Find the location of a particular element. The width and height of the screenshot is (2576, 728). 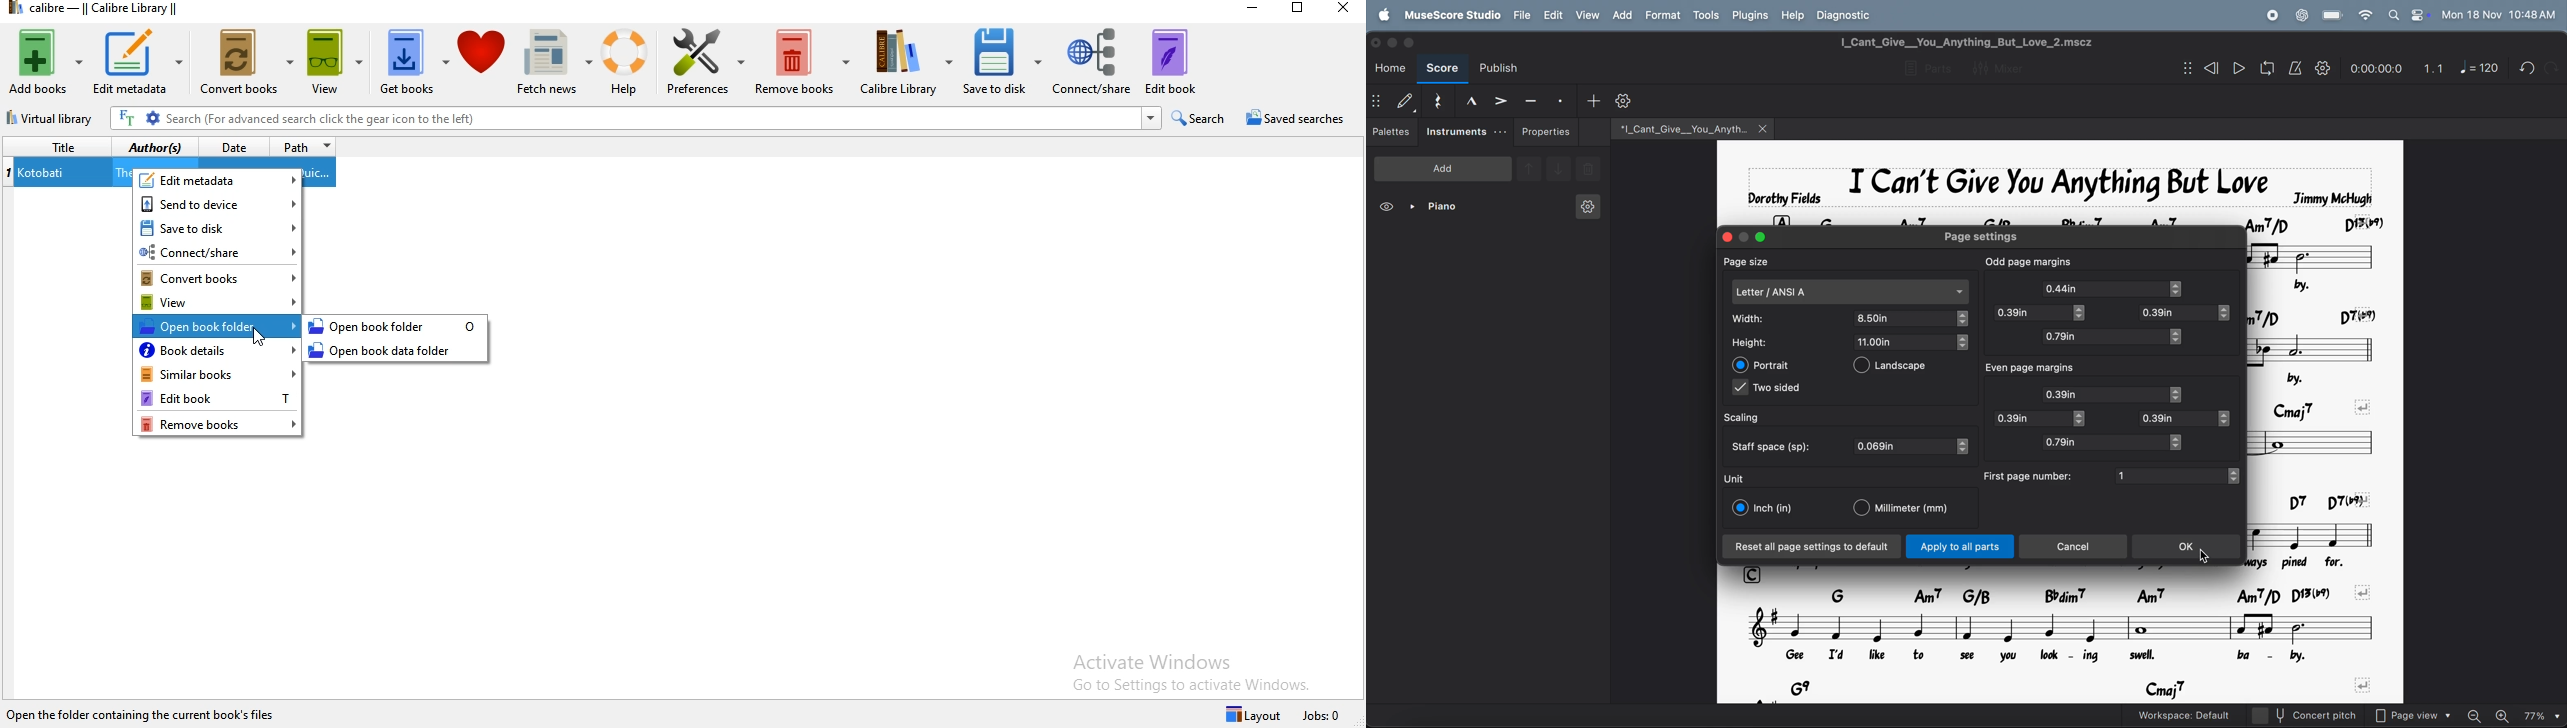

lyrics is located at coordinates (2329, 283).